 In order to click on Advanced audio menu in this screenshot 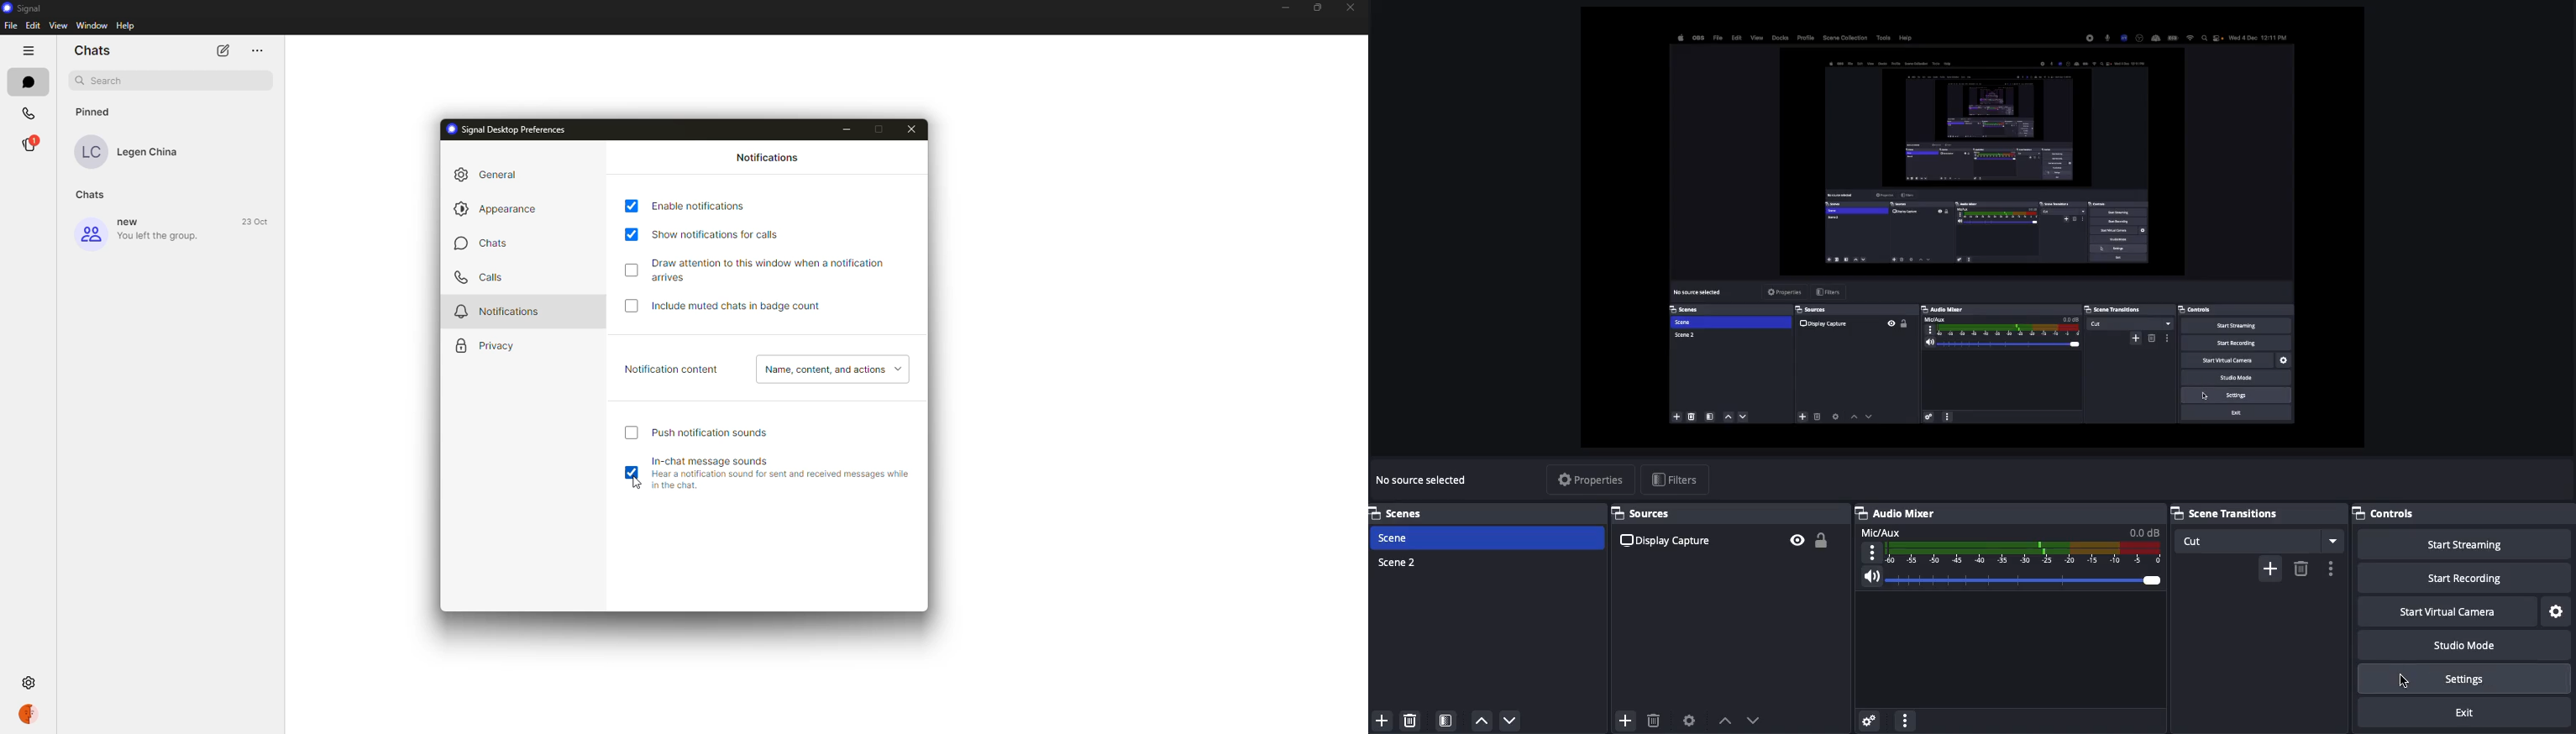, I will do `click(1869, 719)`.